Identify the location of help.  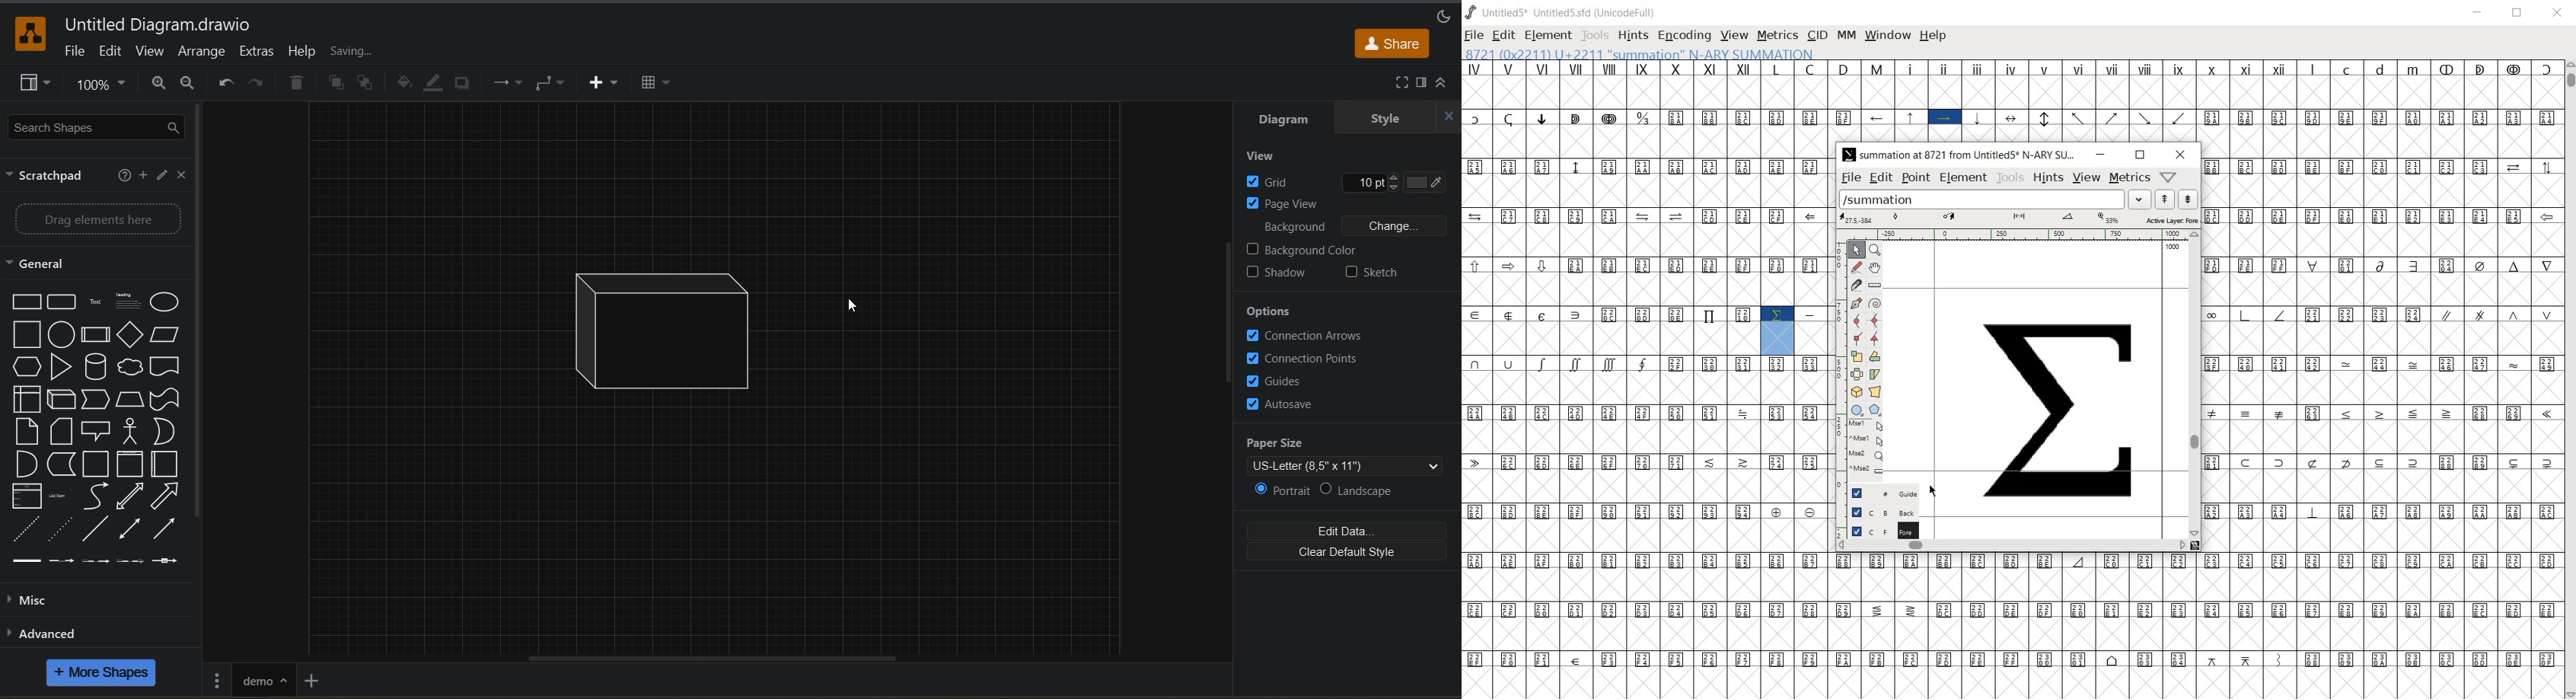
(124, 177).